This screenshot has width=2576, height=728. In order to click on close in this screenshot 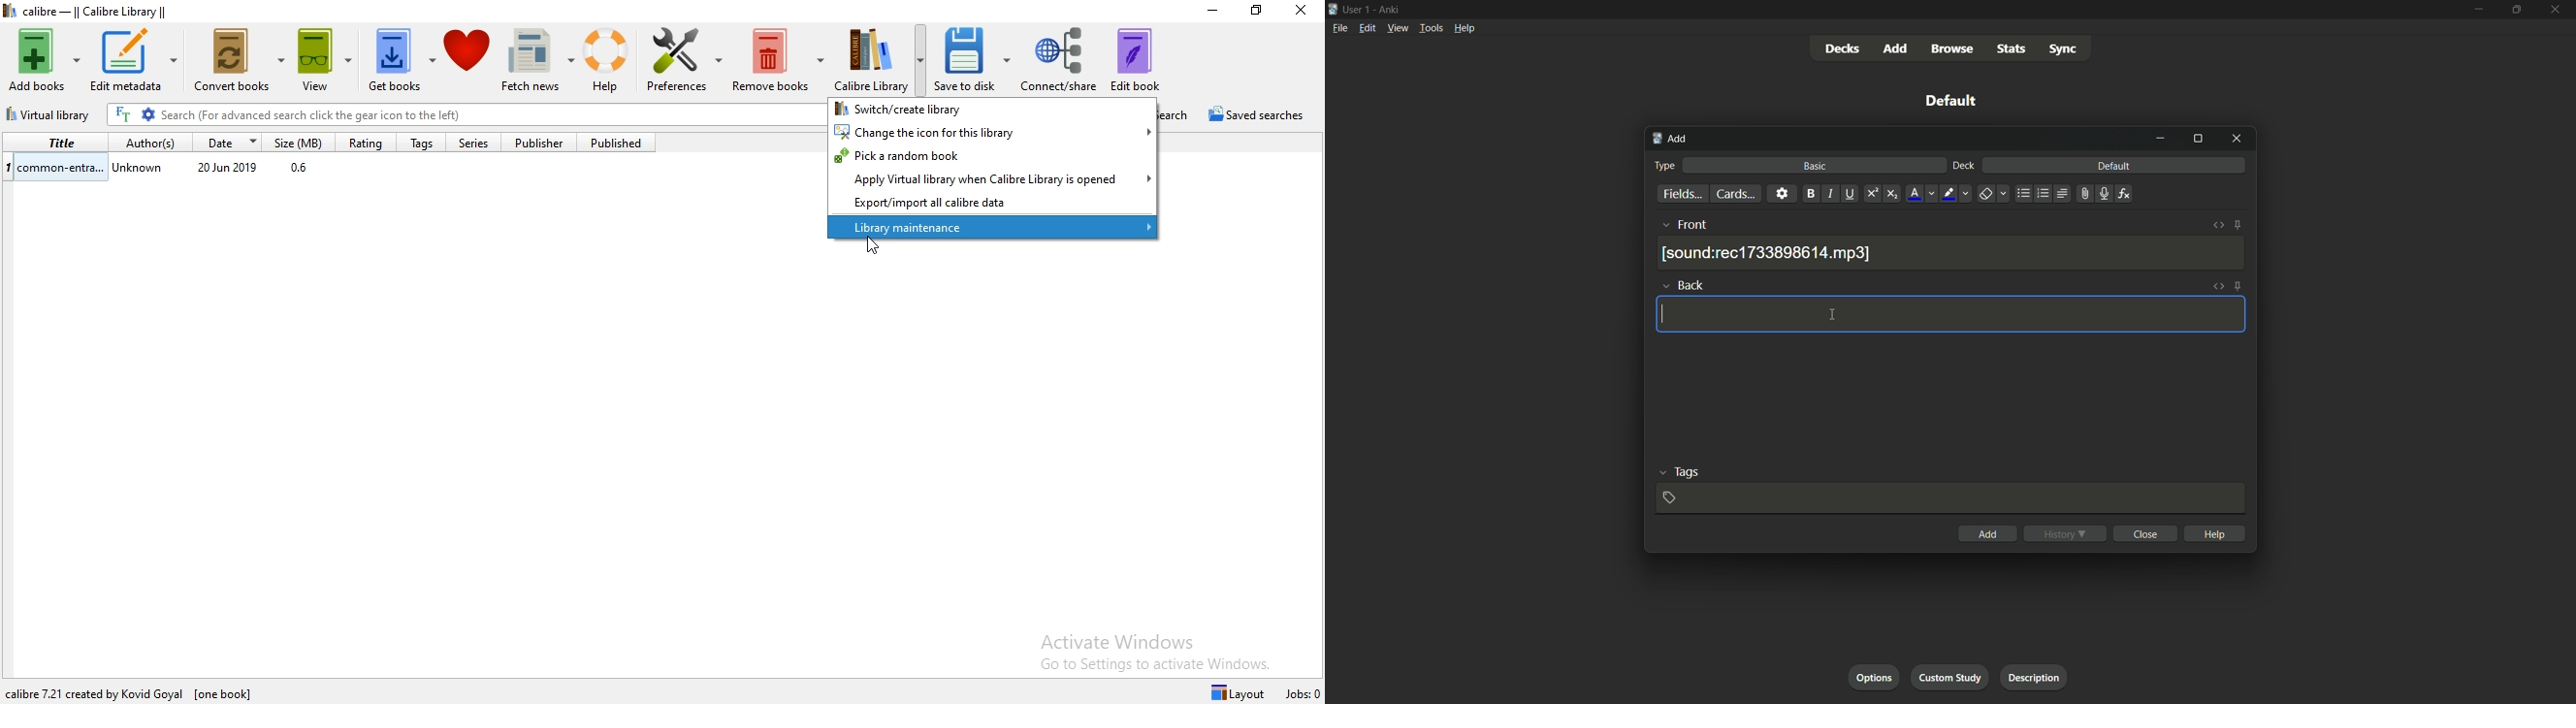, I will do `click(2145, 534)`.